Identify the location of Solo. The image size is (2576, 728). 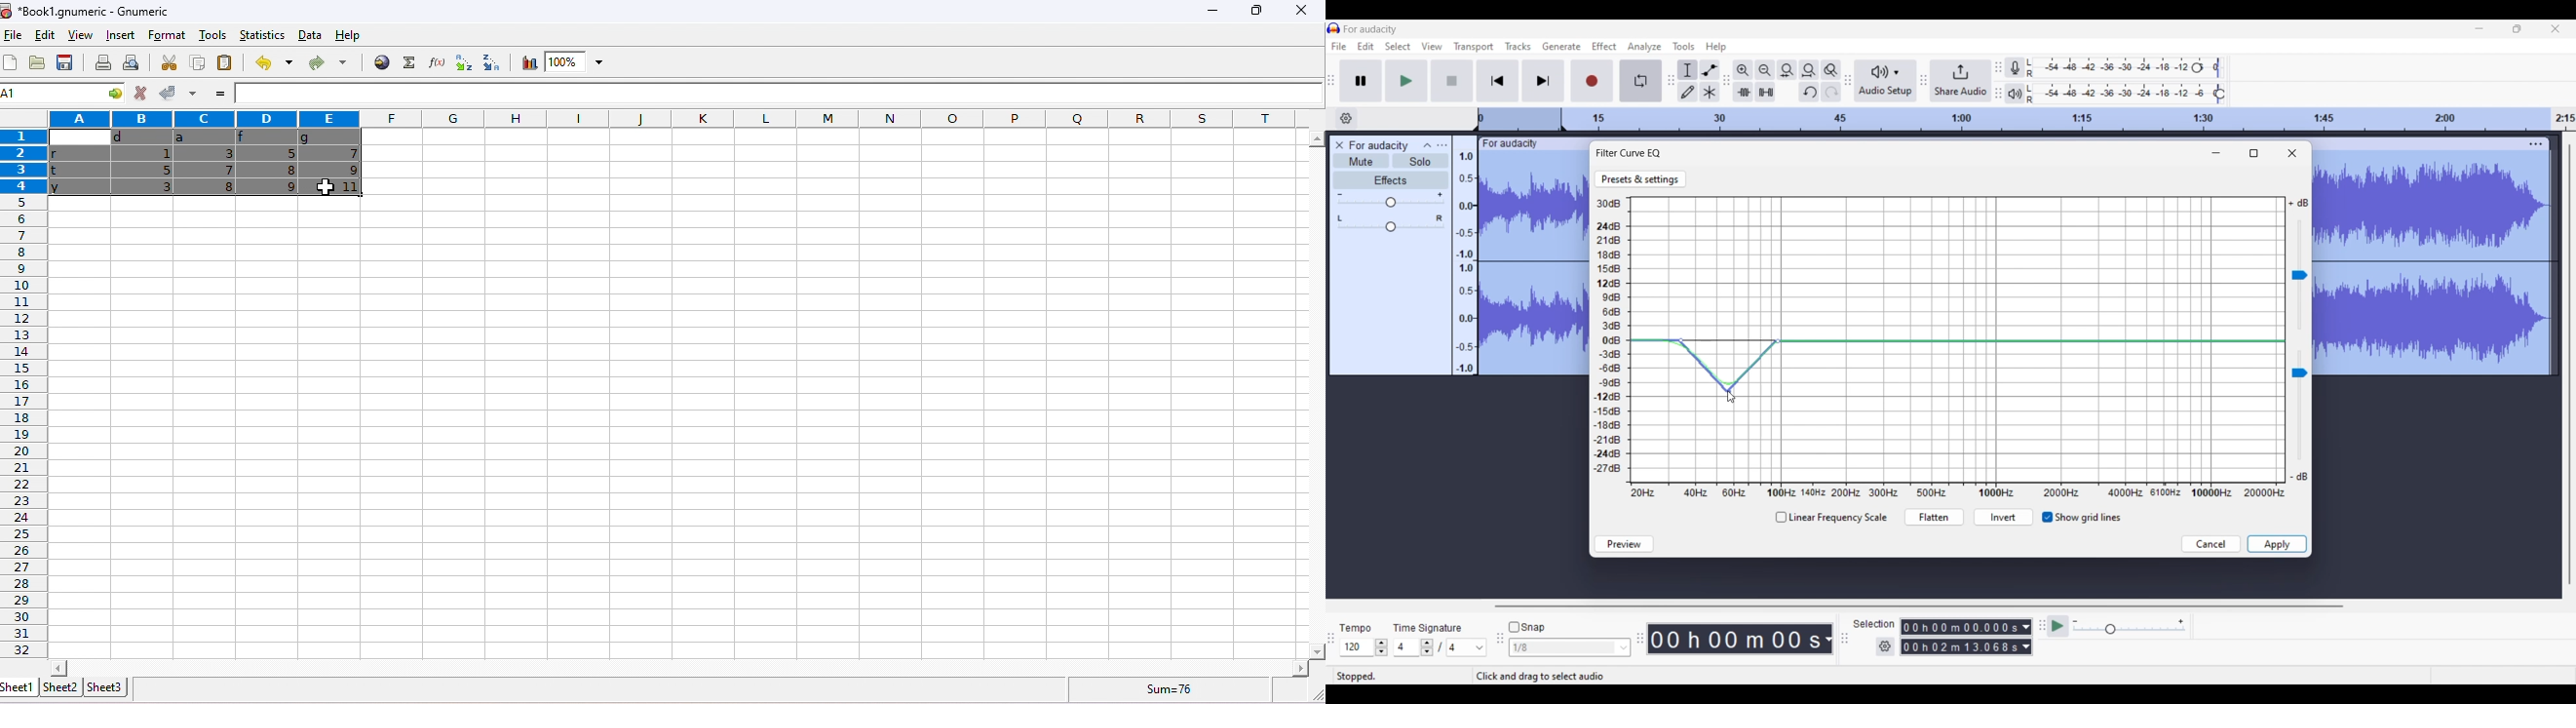
(1421, 161).